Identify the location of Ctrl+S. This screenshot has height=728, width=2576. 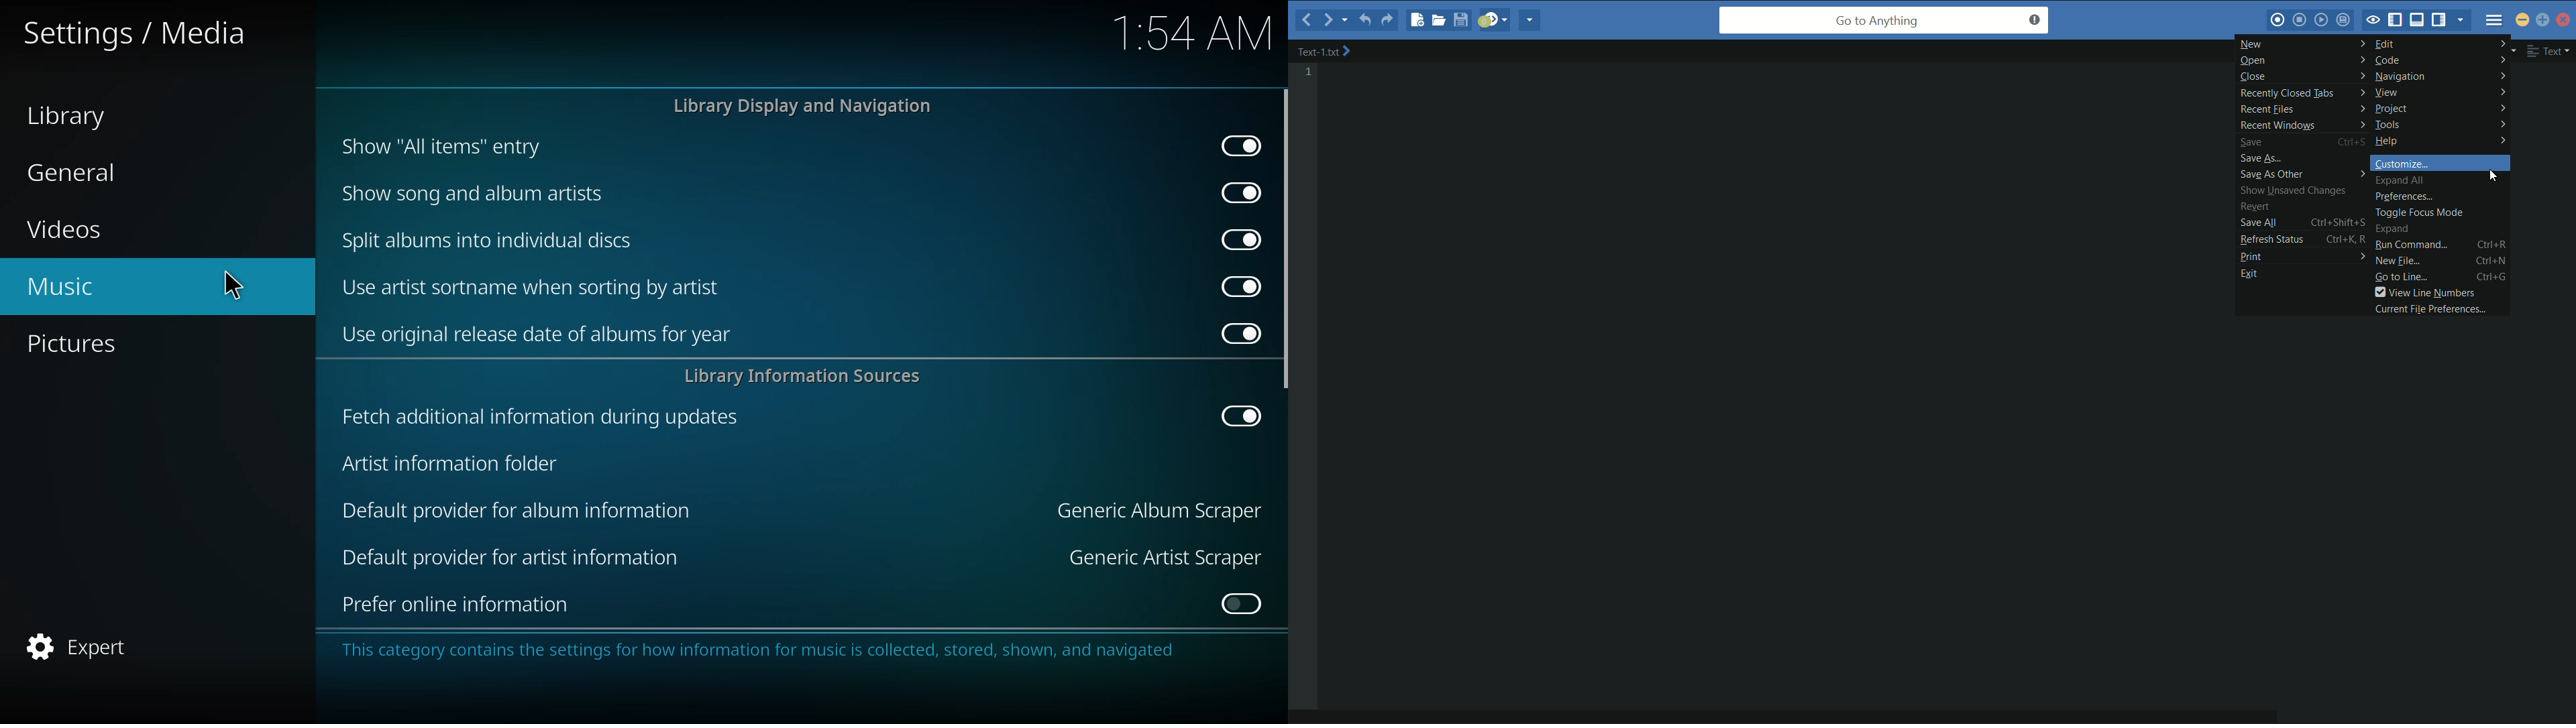
(2351, 143).